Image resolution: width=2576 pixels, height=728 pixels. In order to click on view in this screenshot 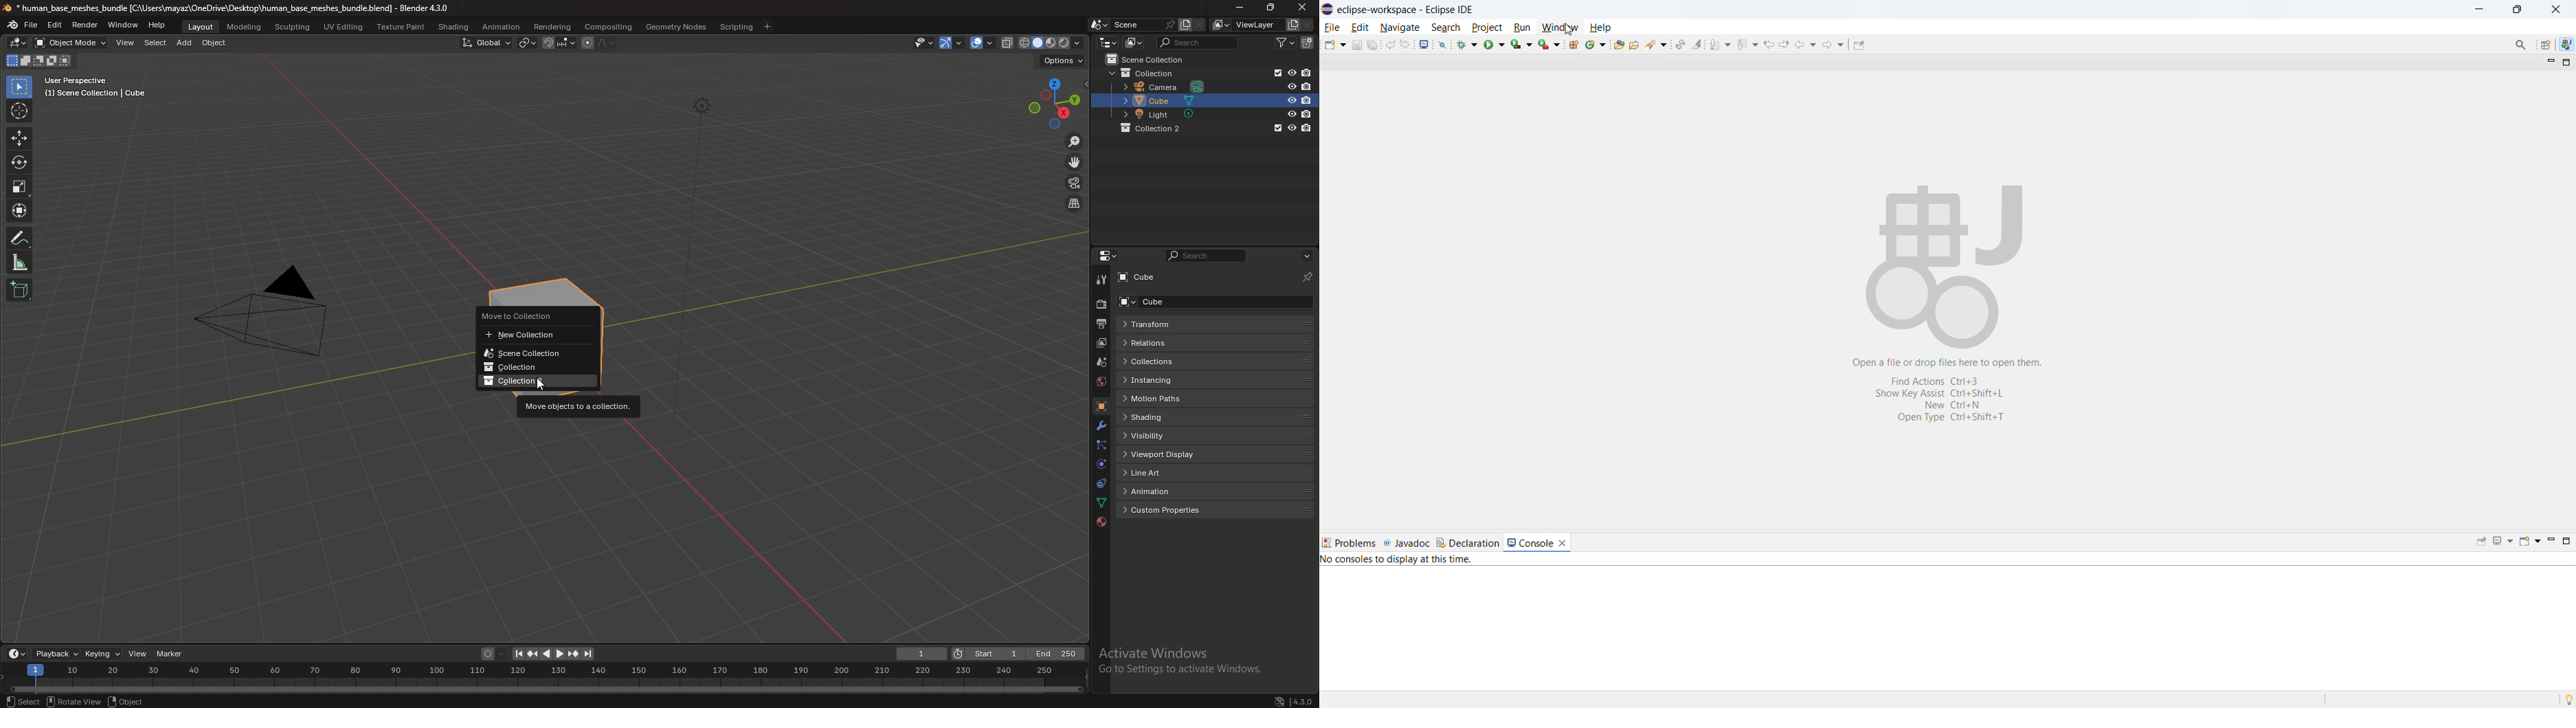, I will do `click(139, 653)`.